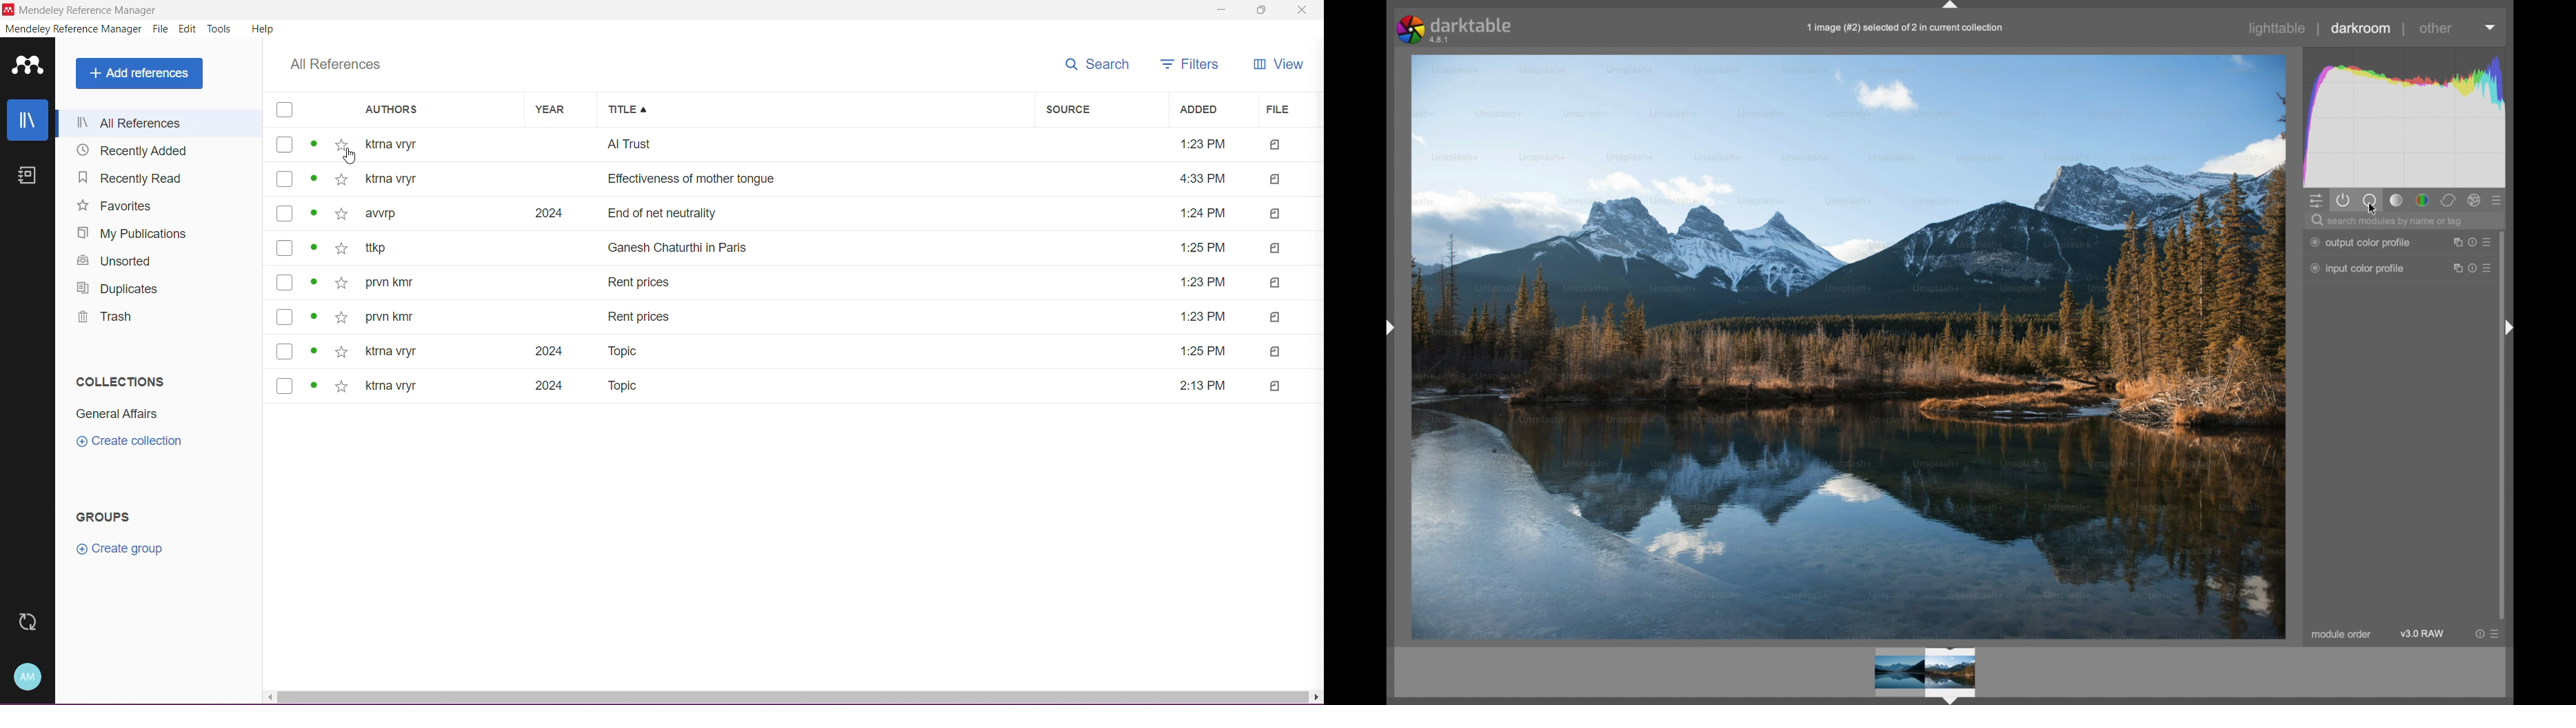  I want to click on presets, so click(2500, 200).